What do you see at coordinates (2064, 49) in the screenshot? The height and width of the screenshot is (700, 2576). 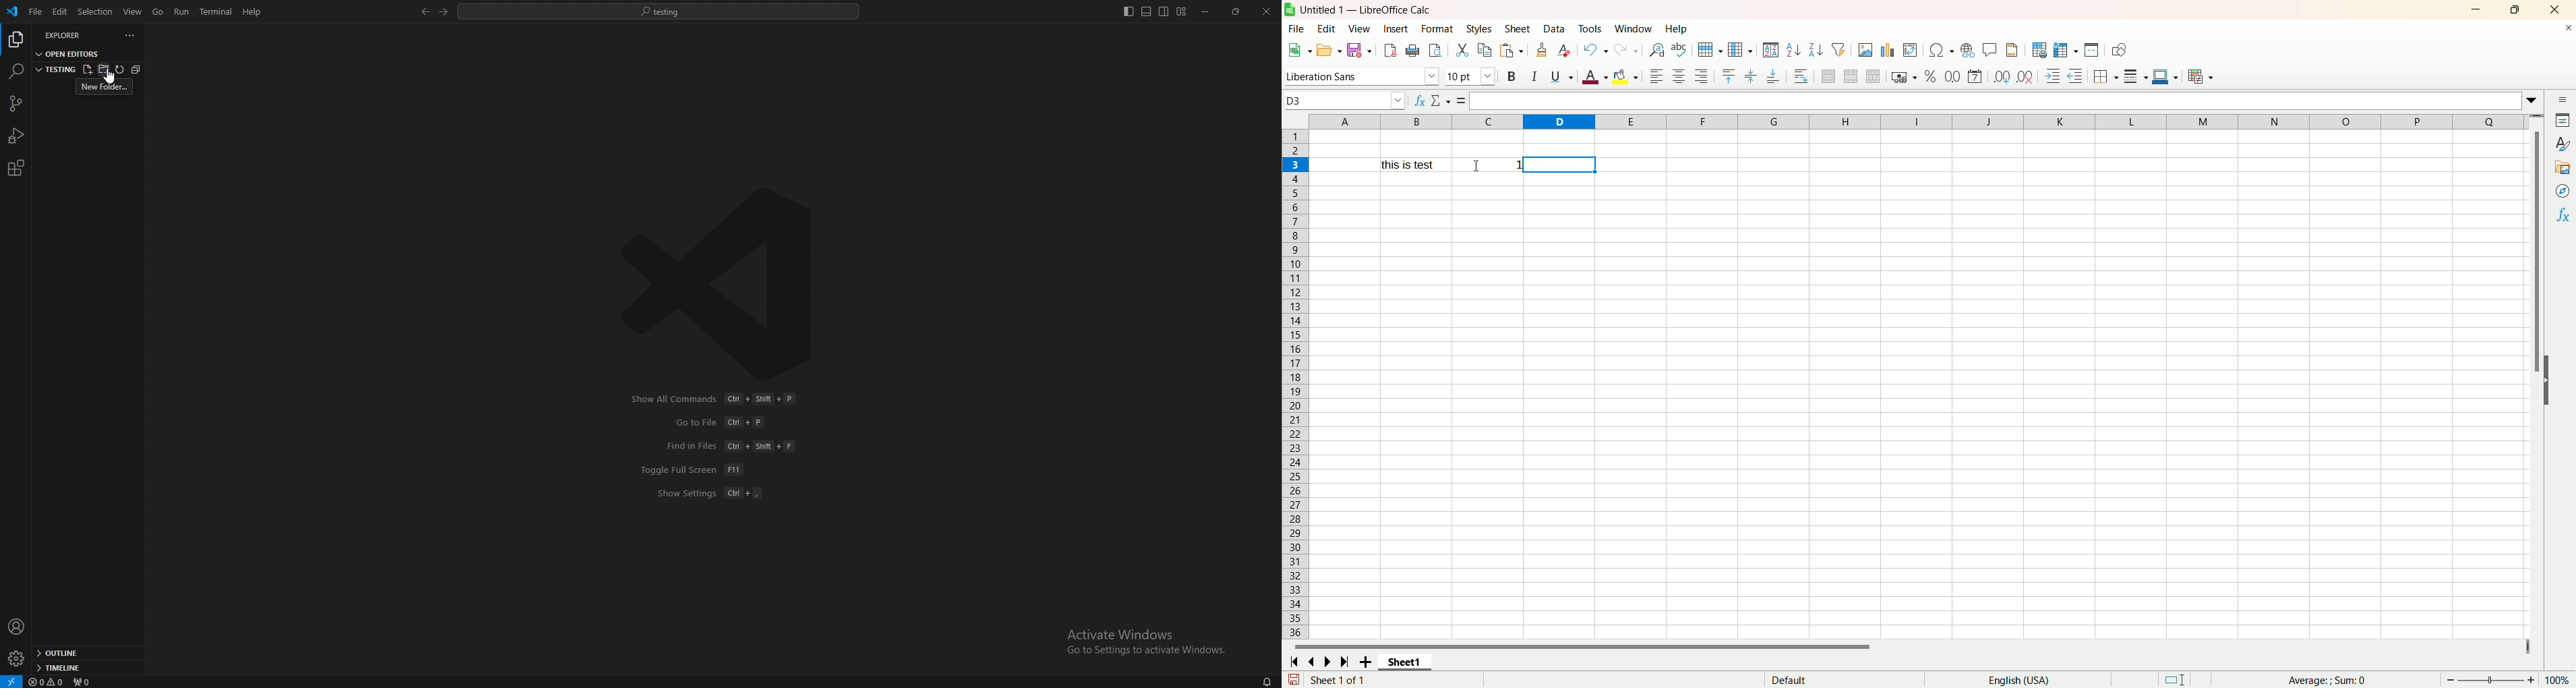 I see `freeze rows and columns` at bounding box center [2064, 49].